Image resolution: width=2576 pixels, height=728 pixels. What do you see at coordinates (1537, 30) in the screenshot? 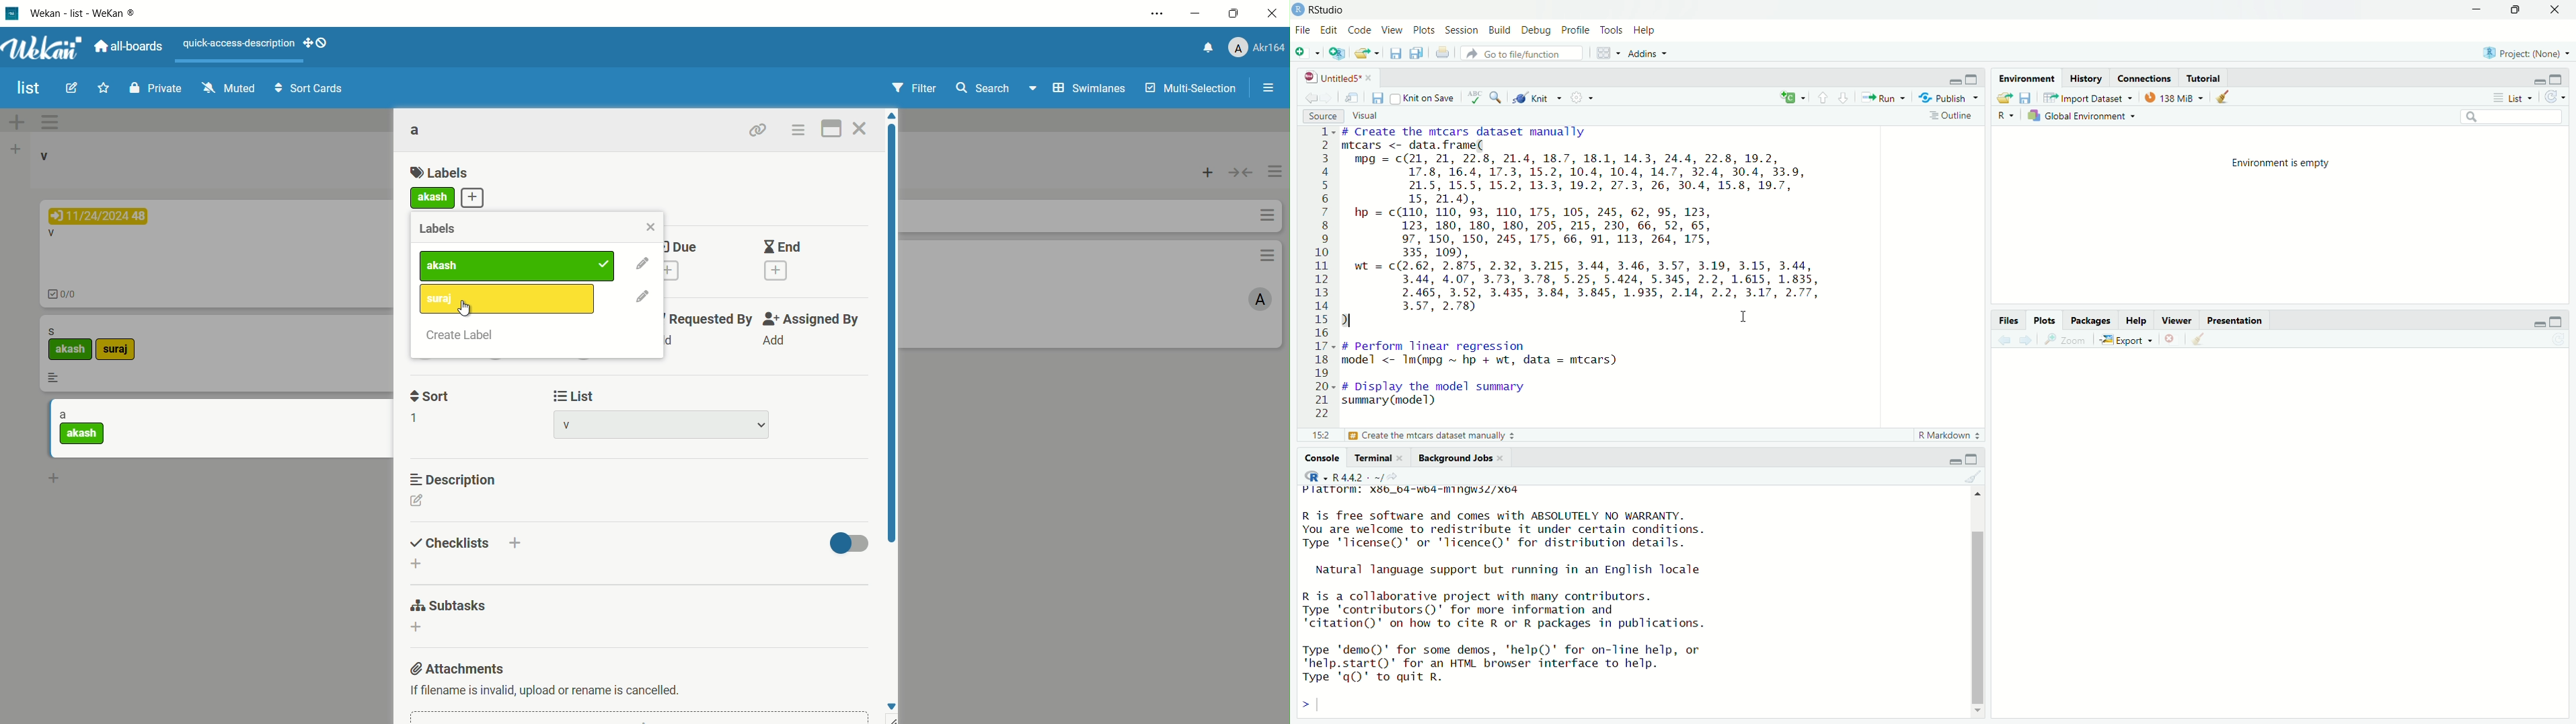
I see `debug` at bounding box center [1537, 30].